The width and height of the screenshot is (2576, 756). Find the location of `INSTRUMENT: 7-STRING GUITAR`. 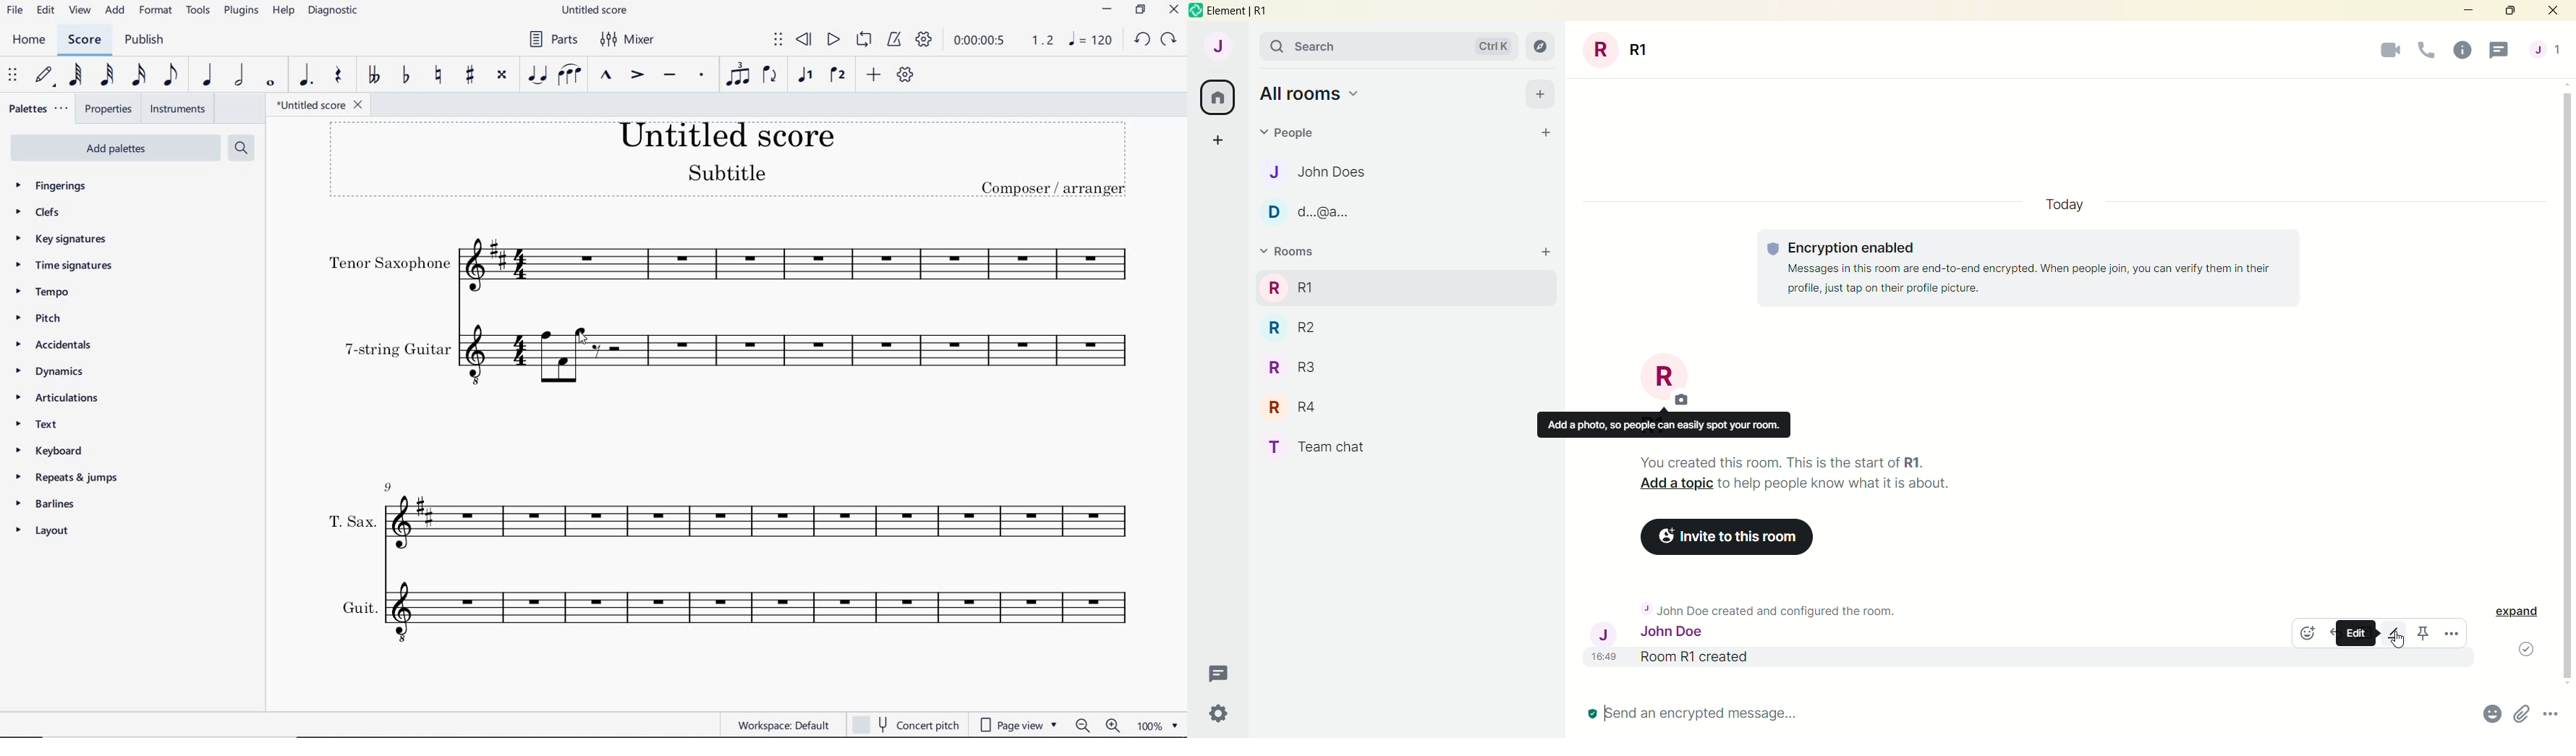

INSTRUMENT: 7-STRING GUITAR is located at coordinates (733, 356).